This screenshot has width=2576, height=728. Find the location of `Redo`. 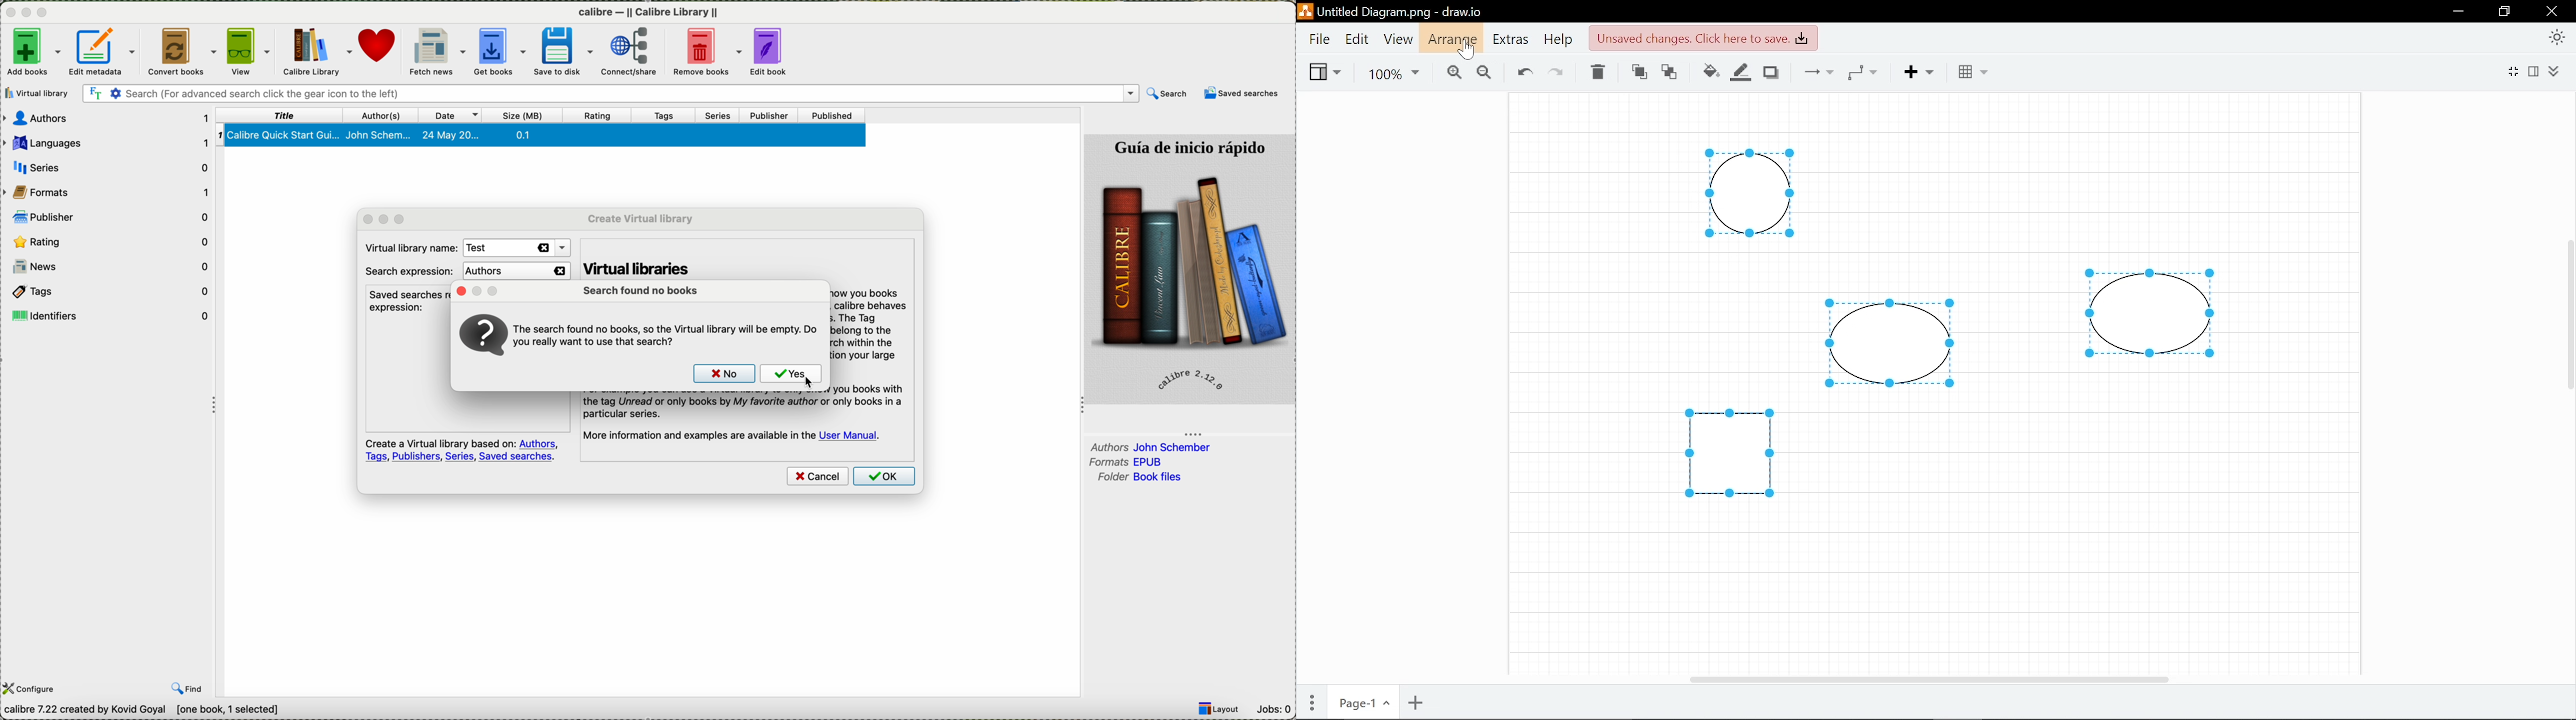

Redo is located at coordinates (1560, 72).